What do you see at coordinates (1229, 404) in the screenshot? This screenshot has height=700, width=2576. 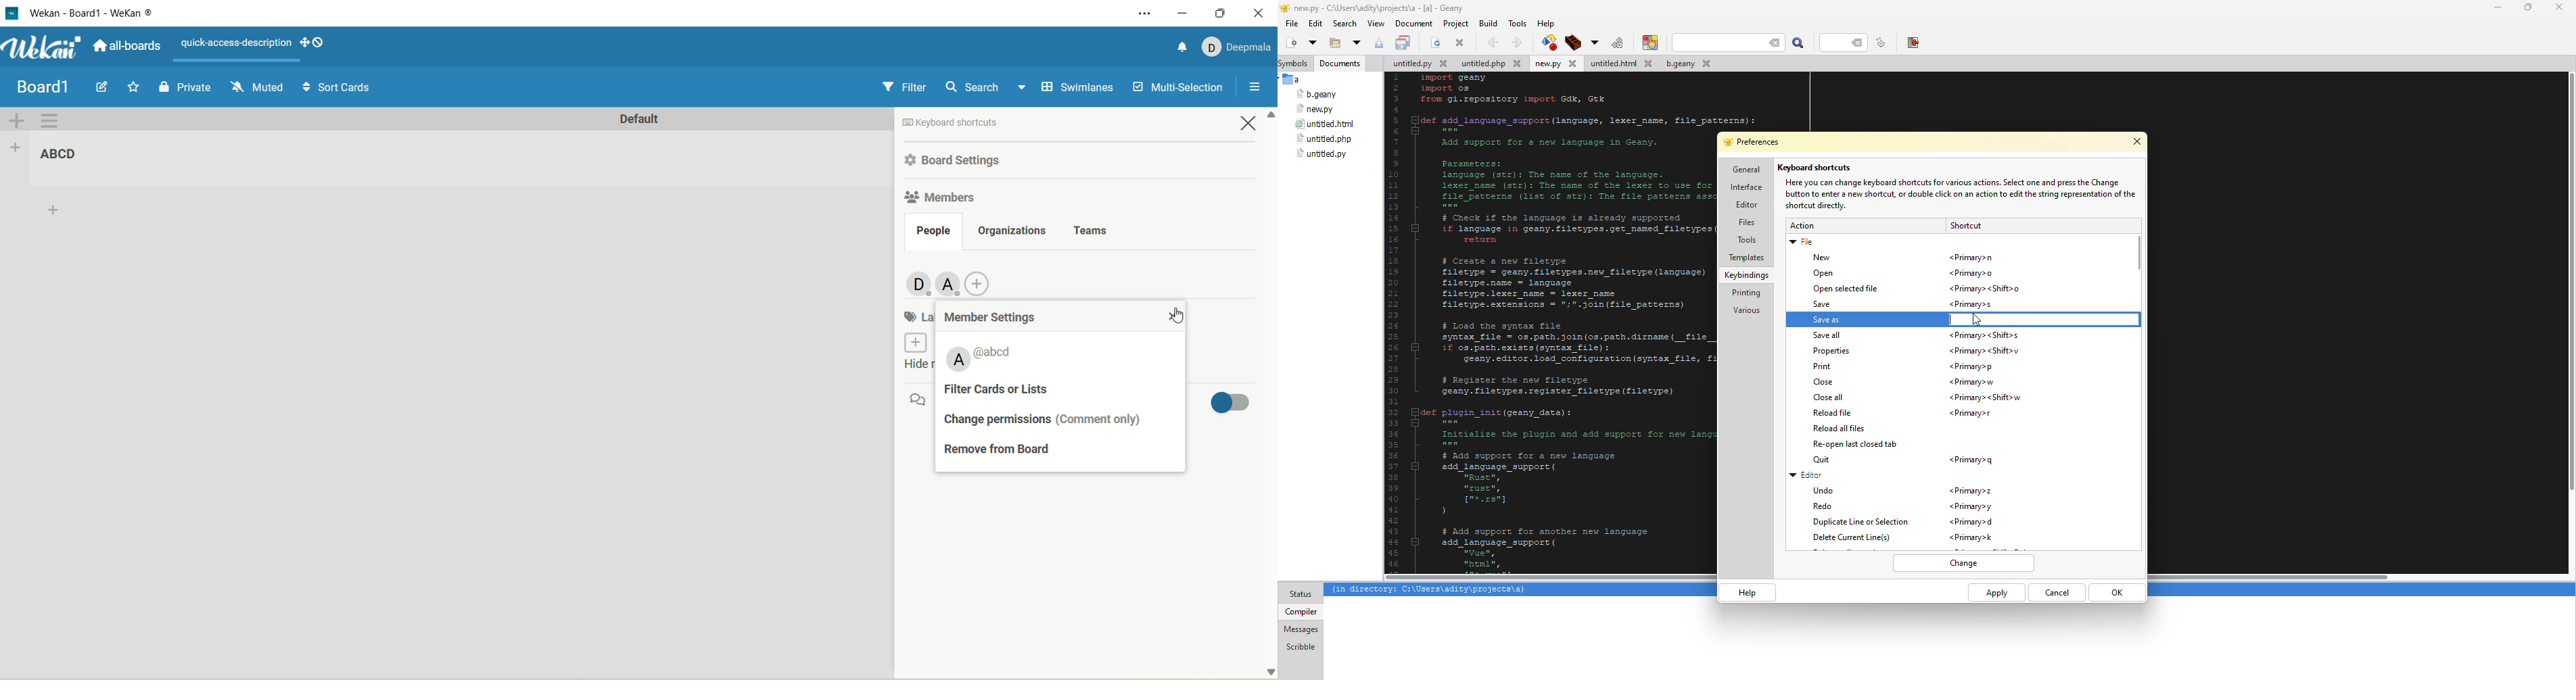 I see `toggle` at bounding box center [1229, 404].